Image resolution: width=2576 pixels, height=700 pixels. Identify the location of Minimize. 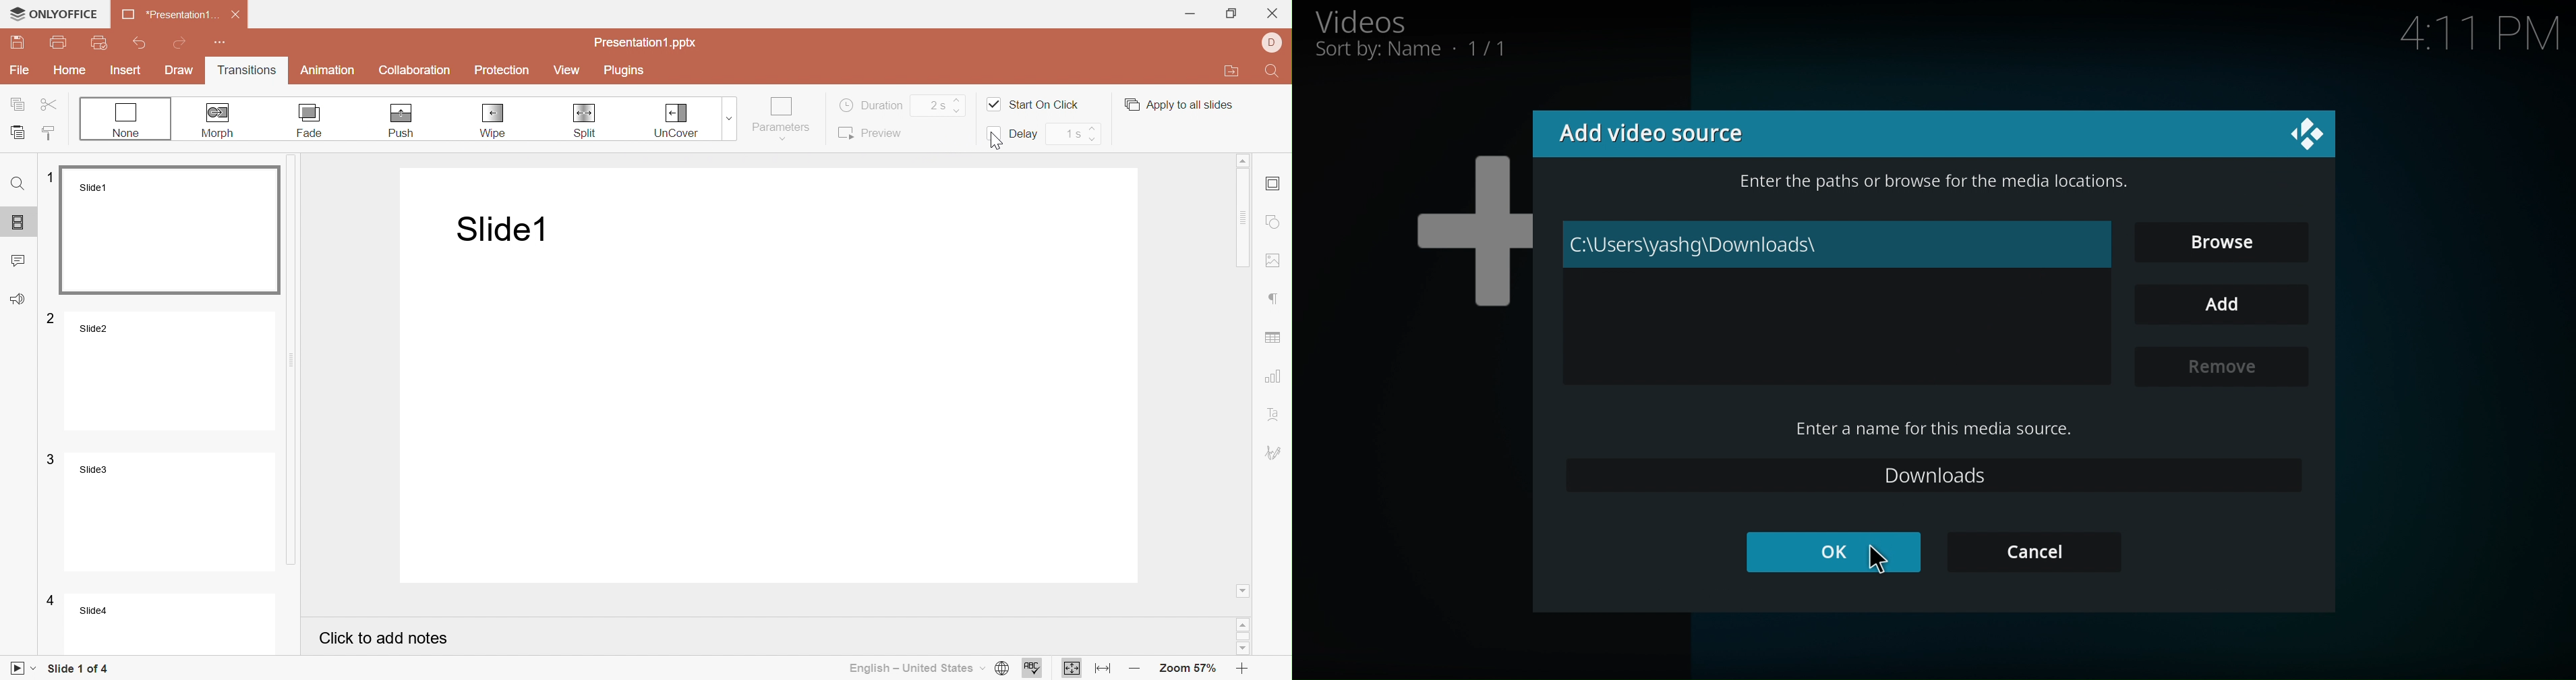
(1190, 13).